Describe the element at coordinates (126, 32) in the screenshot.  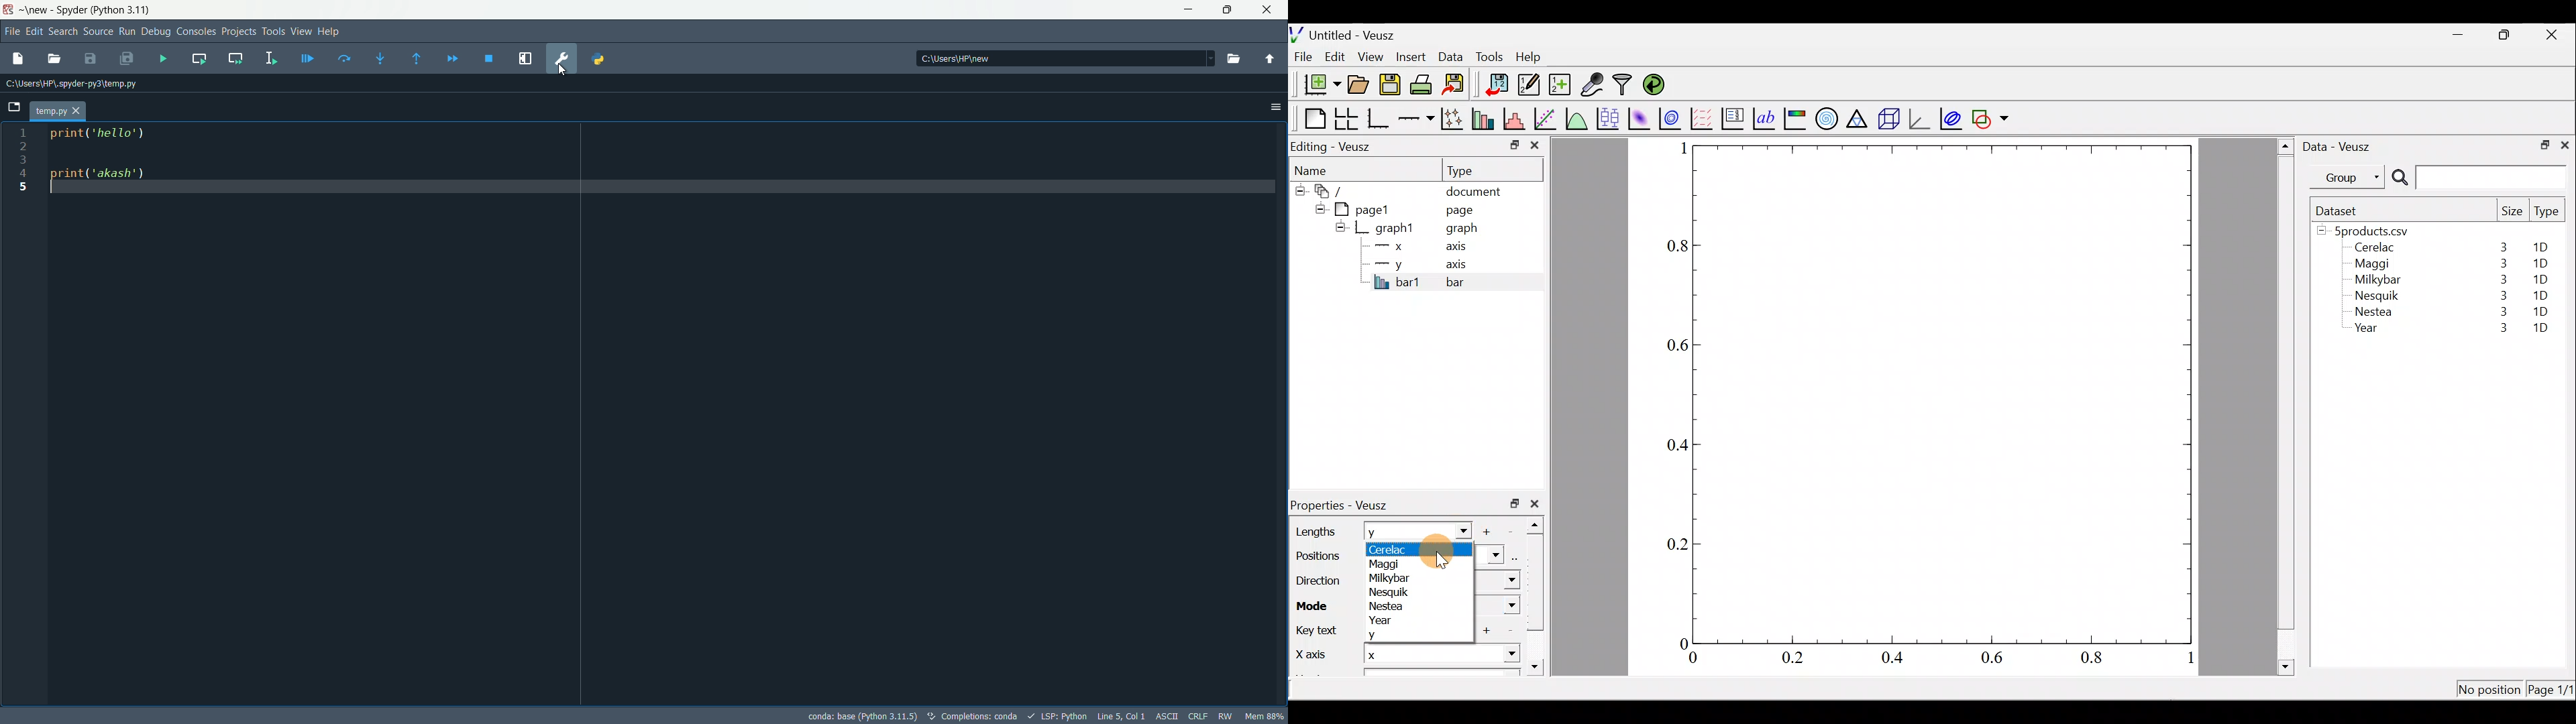
I see `run menu` at that location.